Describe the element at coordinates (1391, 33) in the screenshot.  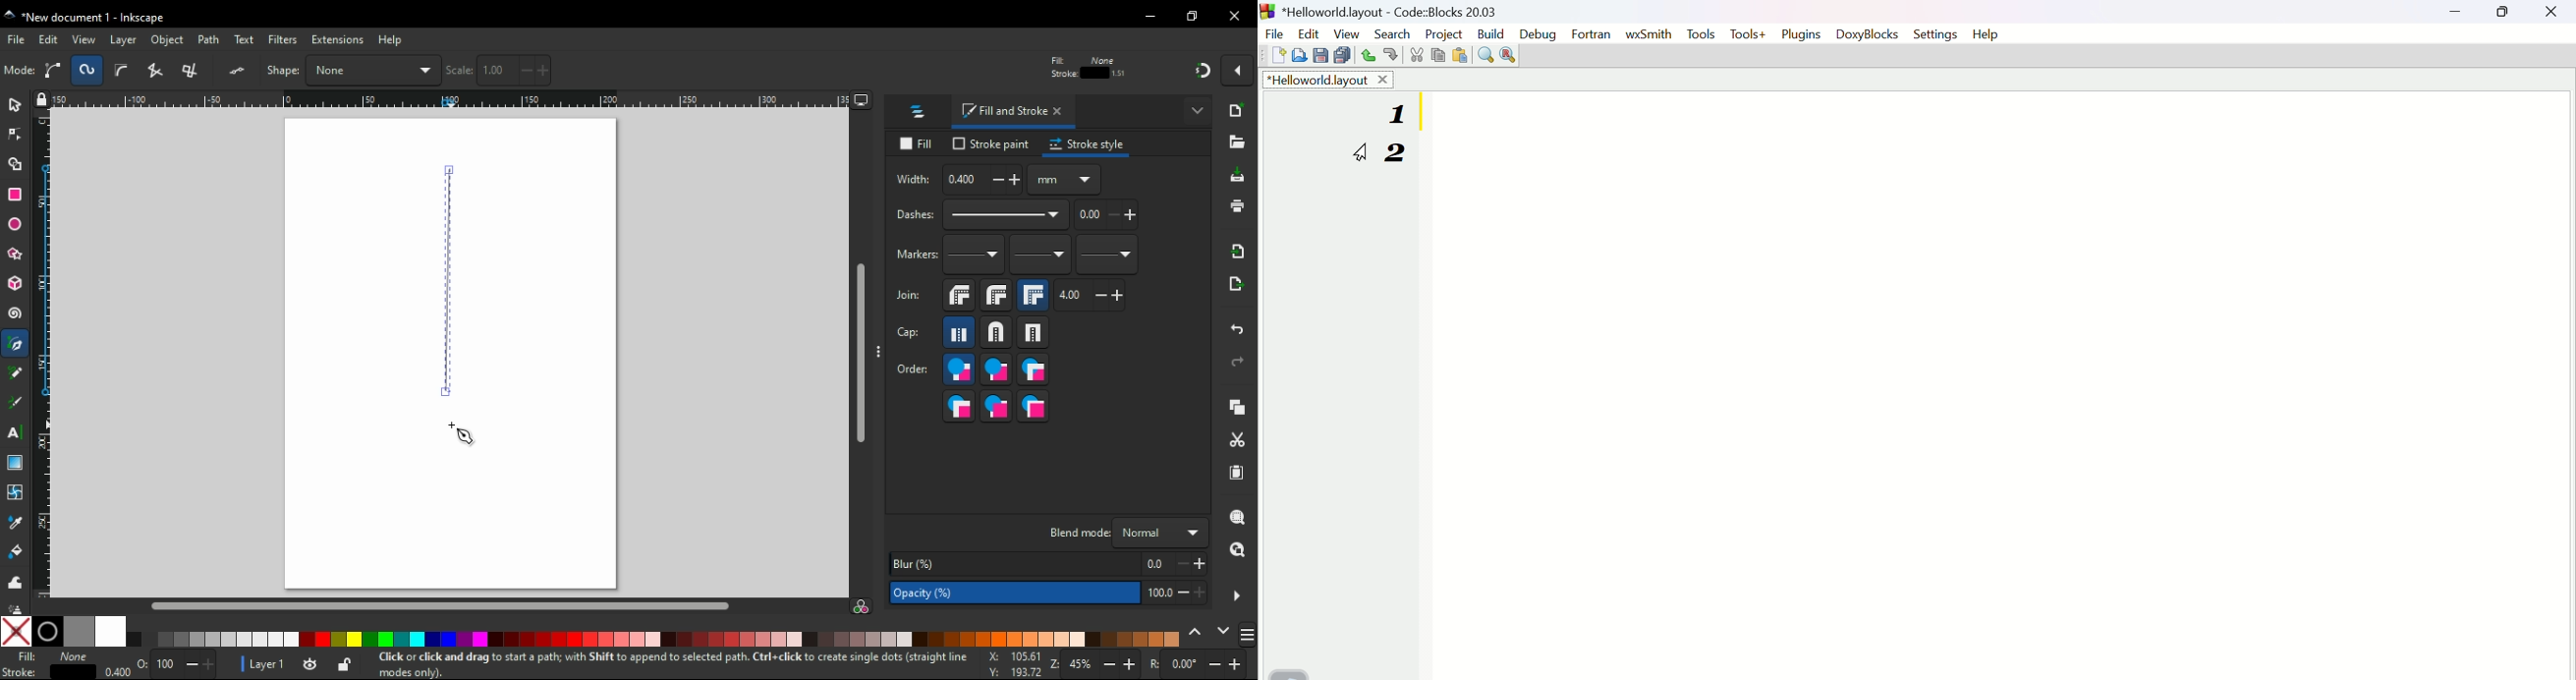
I see `Search` at that location.